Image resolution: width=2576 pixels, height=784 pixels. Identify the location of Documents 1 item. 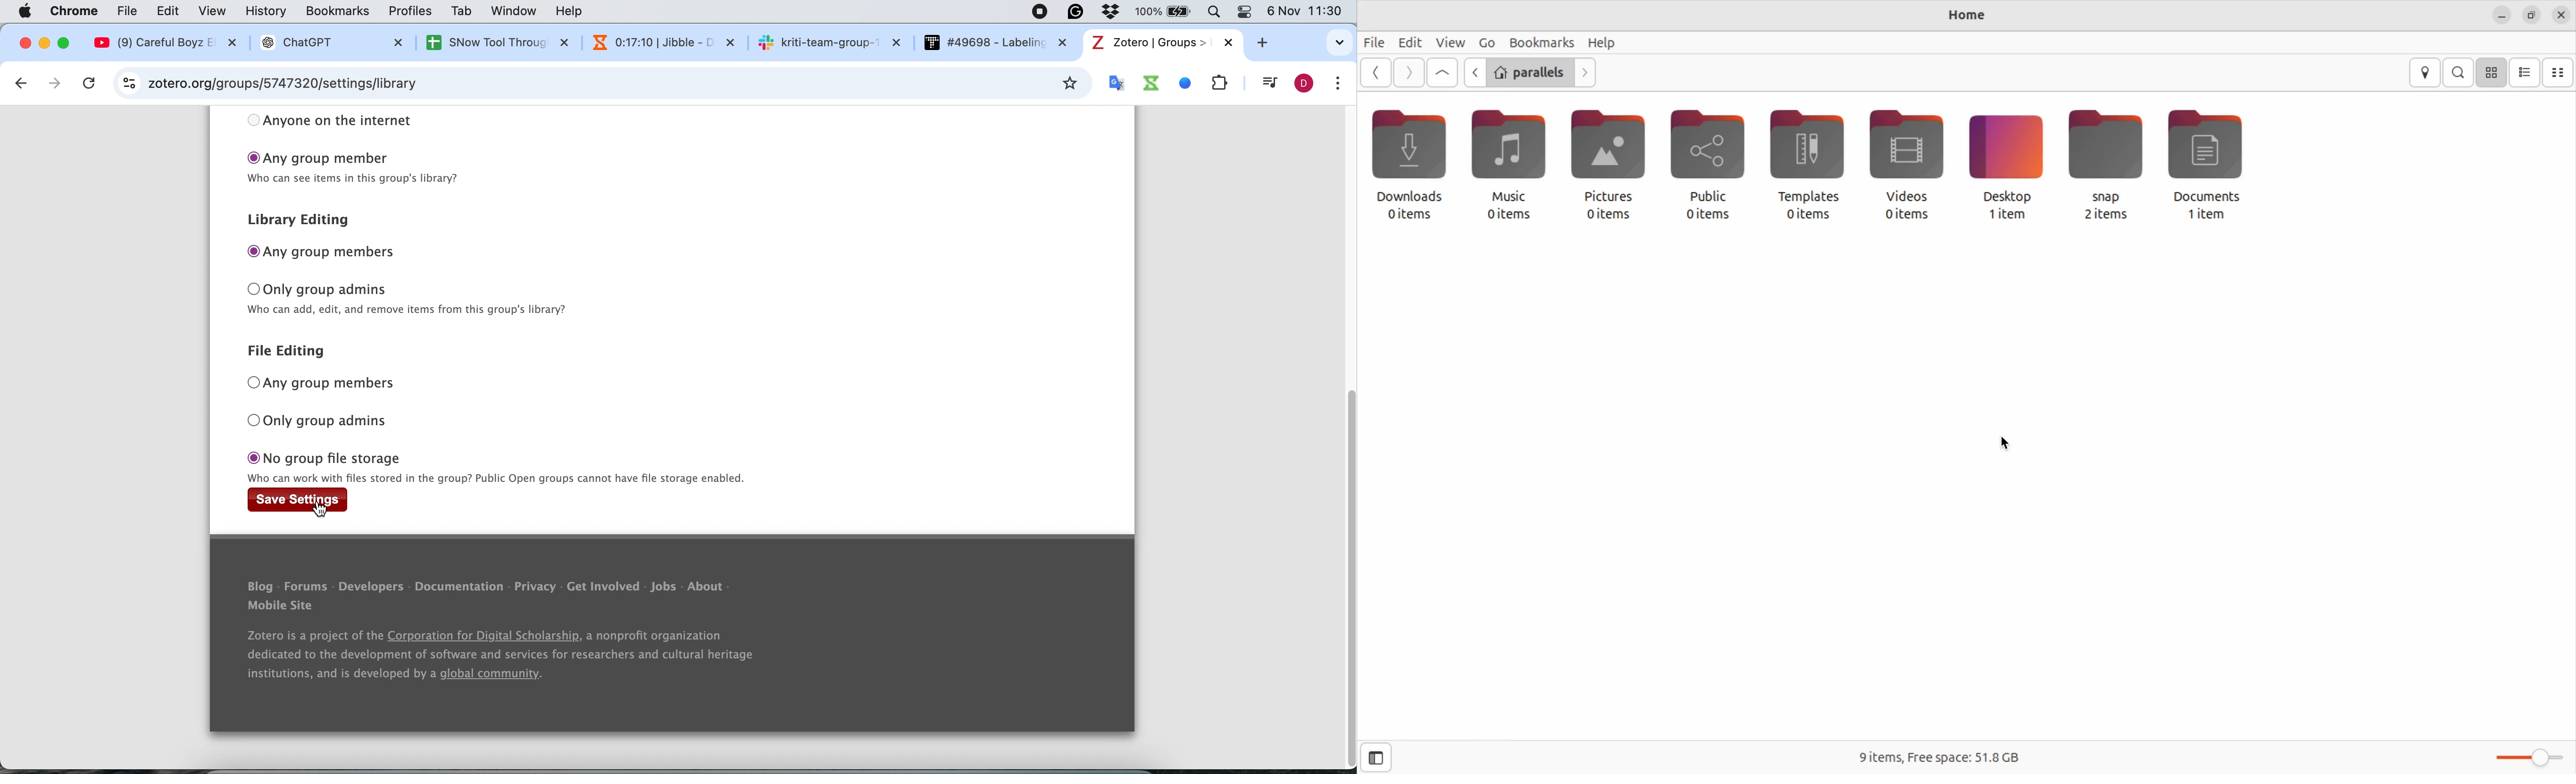
(2213, 164).